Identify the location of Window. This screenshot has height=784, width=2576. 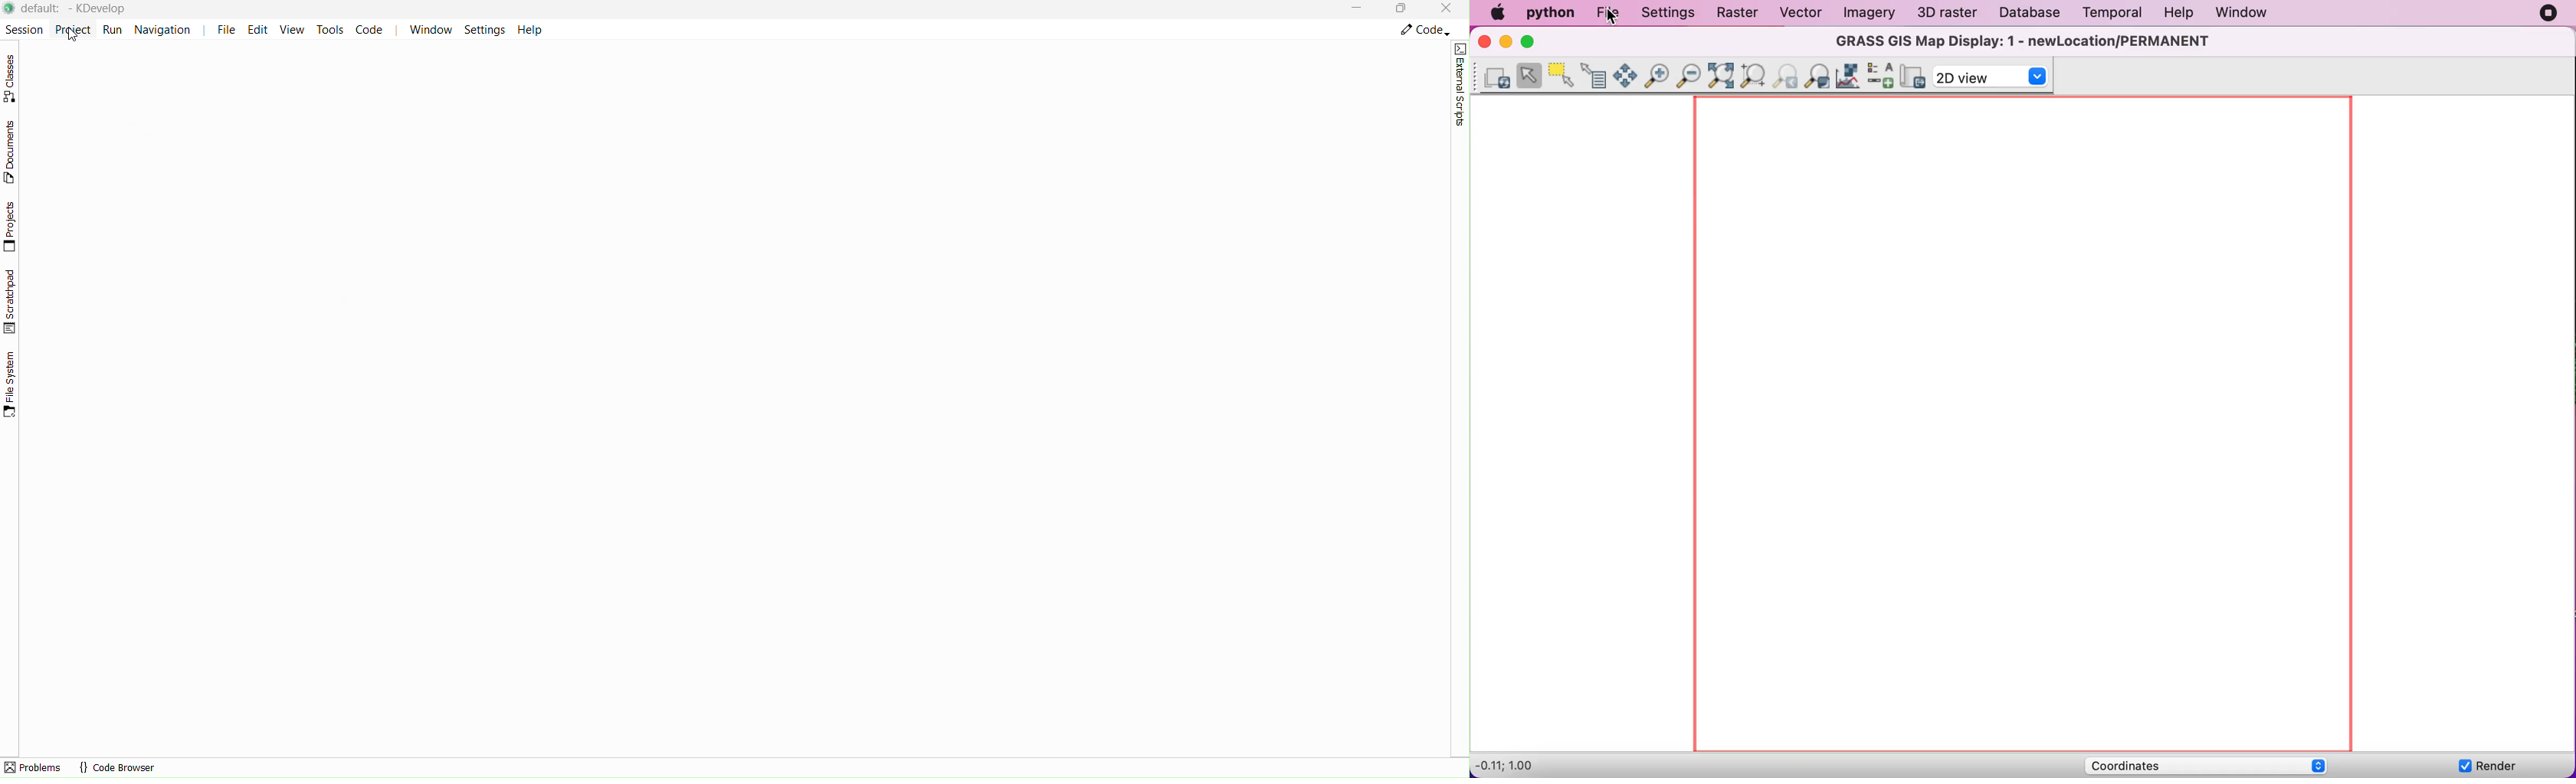
(430, 29).